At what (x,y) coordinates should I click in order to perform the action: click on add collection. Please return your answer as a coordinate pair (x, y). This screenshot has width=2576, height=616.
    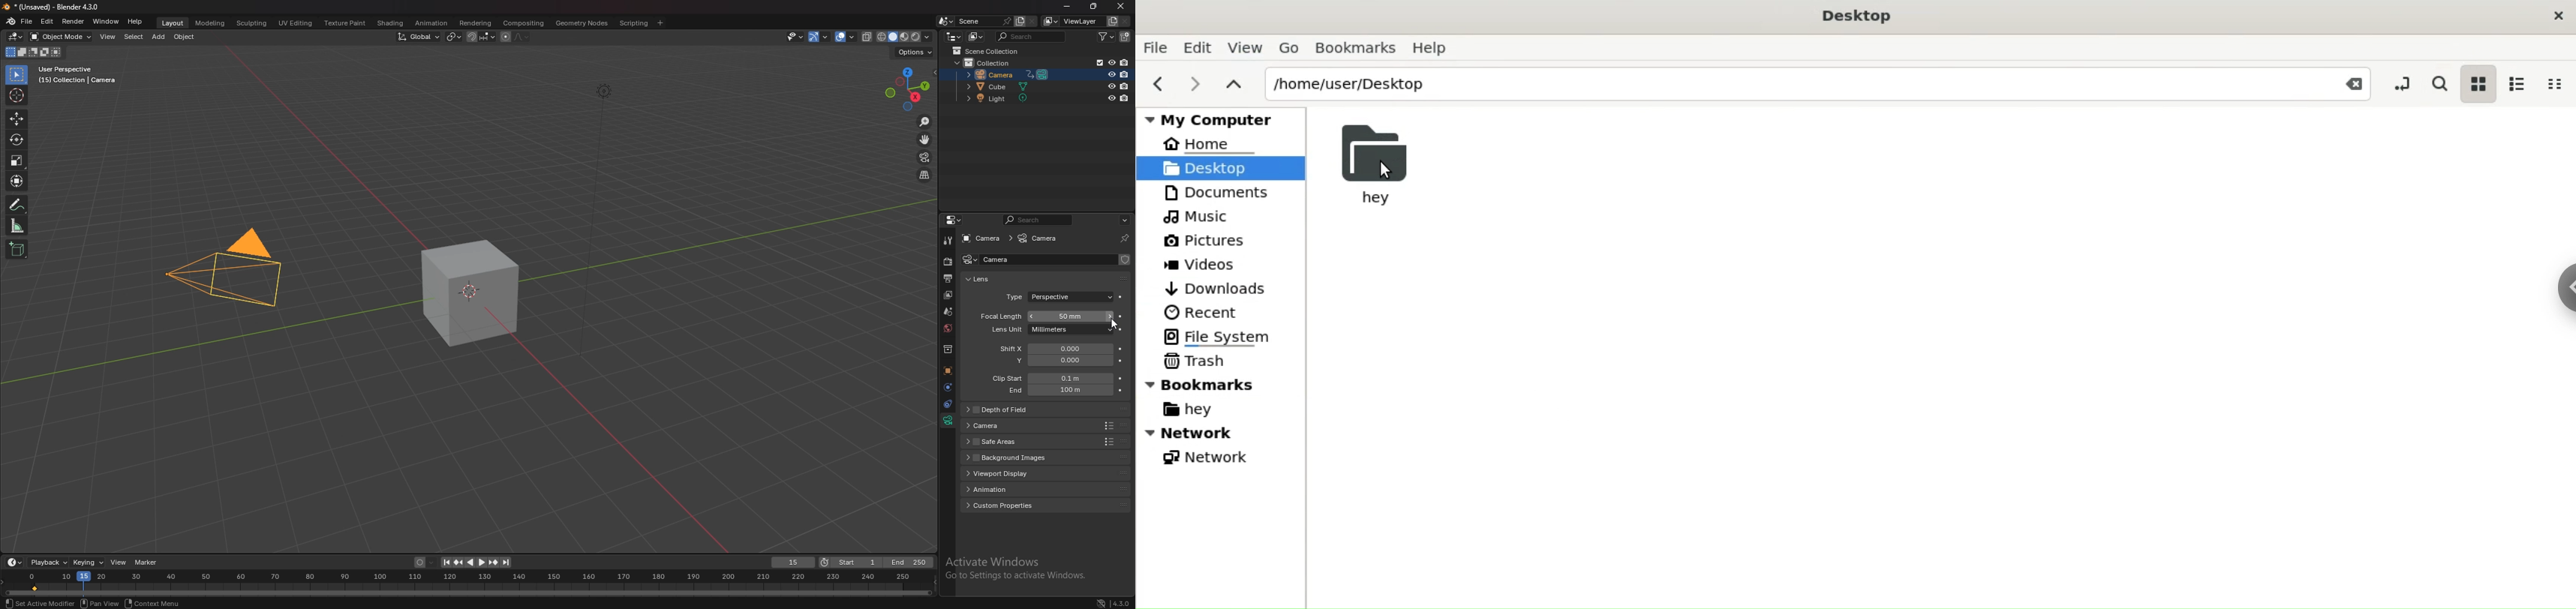
    Looking at the image, I should click on (1126, 36).